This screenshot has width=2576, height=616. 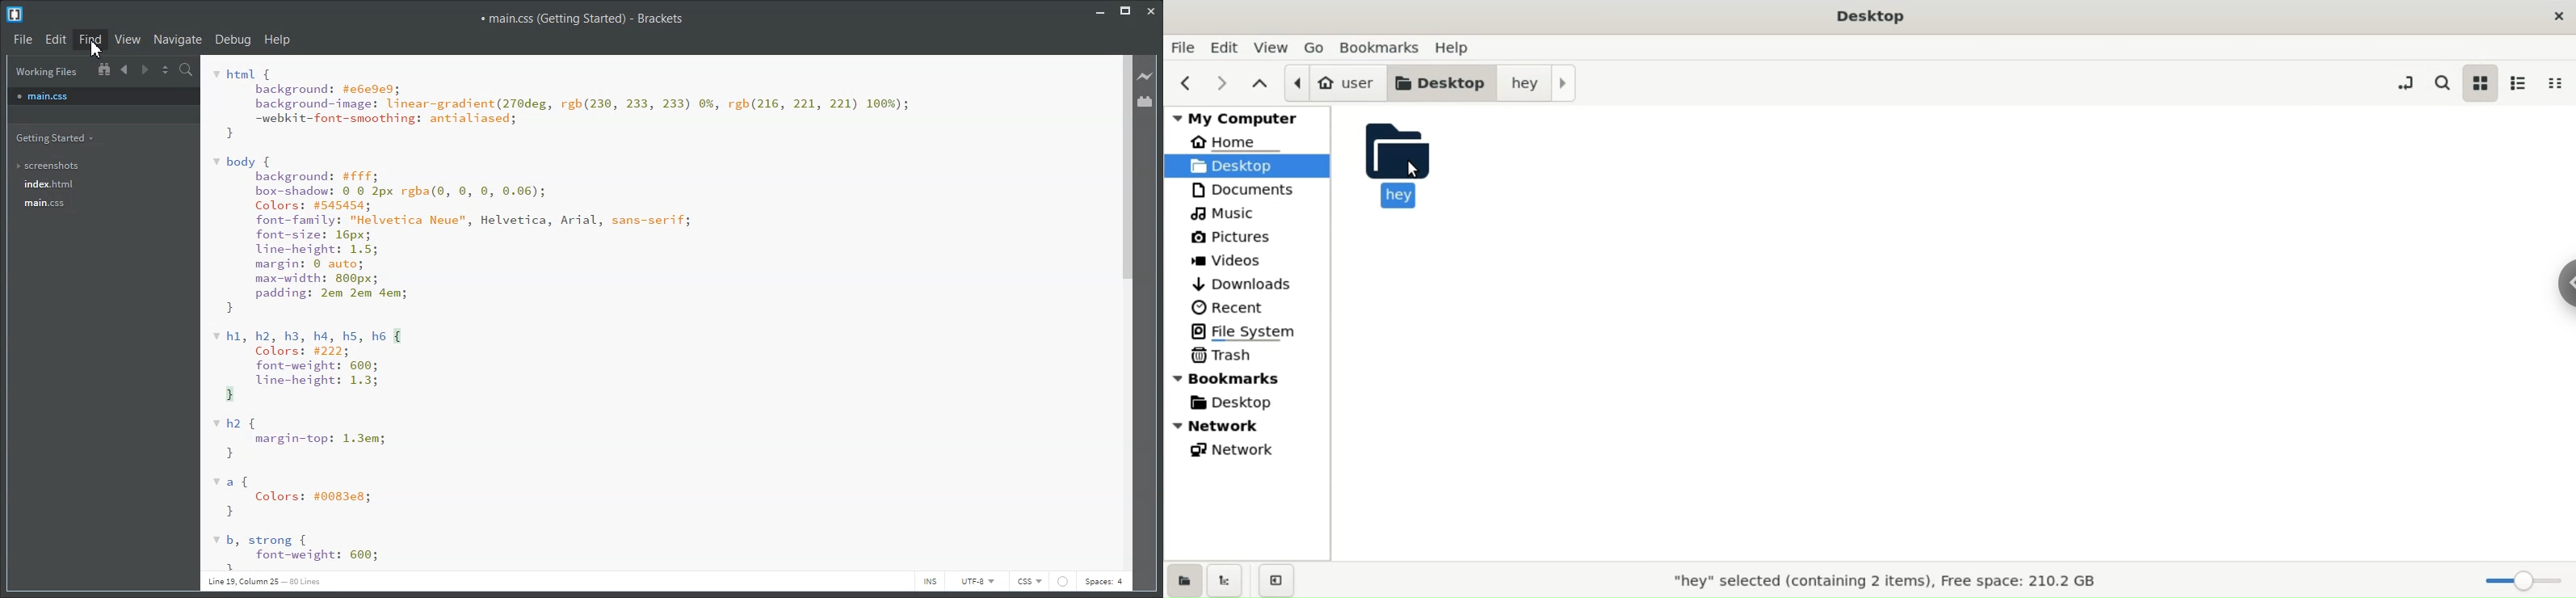 What do you see at coordinates (1868, 15) in the screenshot?
I see `Desktop` at bounding box center [1868, 15].